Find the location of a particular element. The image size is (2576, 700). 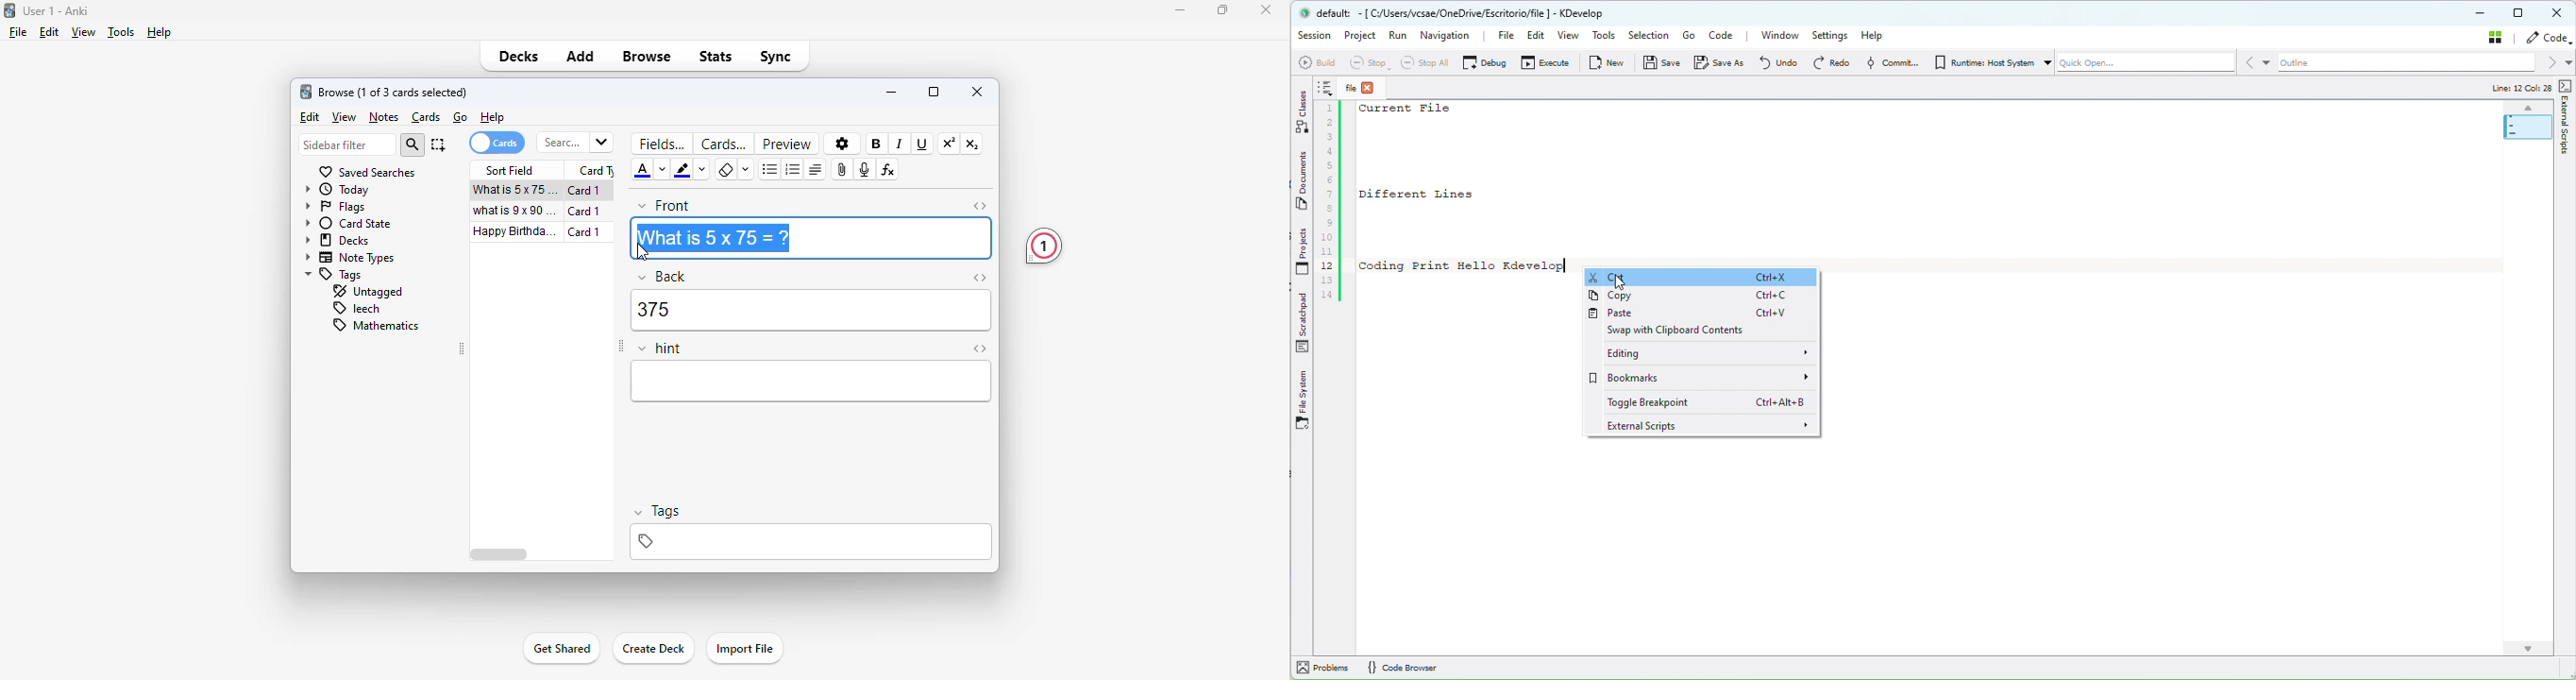

search is located at coordinates (412, 144).